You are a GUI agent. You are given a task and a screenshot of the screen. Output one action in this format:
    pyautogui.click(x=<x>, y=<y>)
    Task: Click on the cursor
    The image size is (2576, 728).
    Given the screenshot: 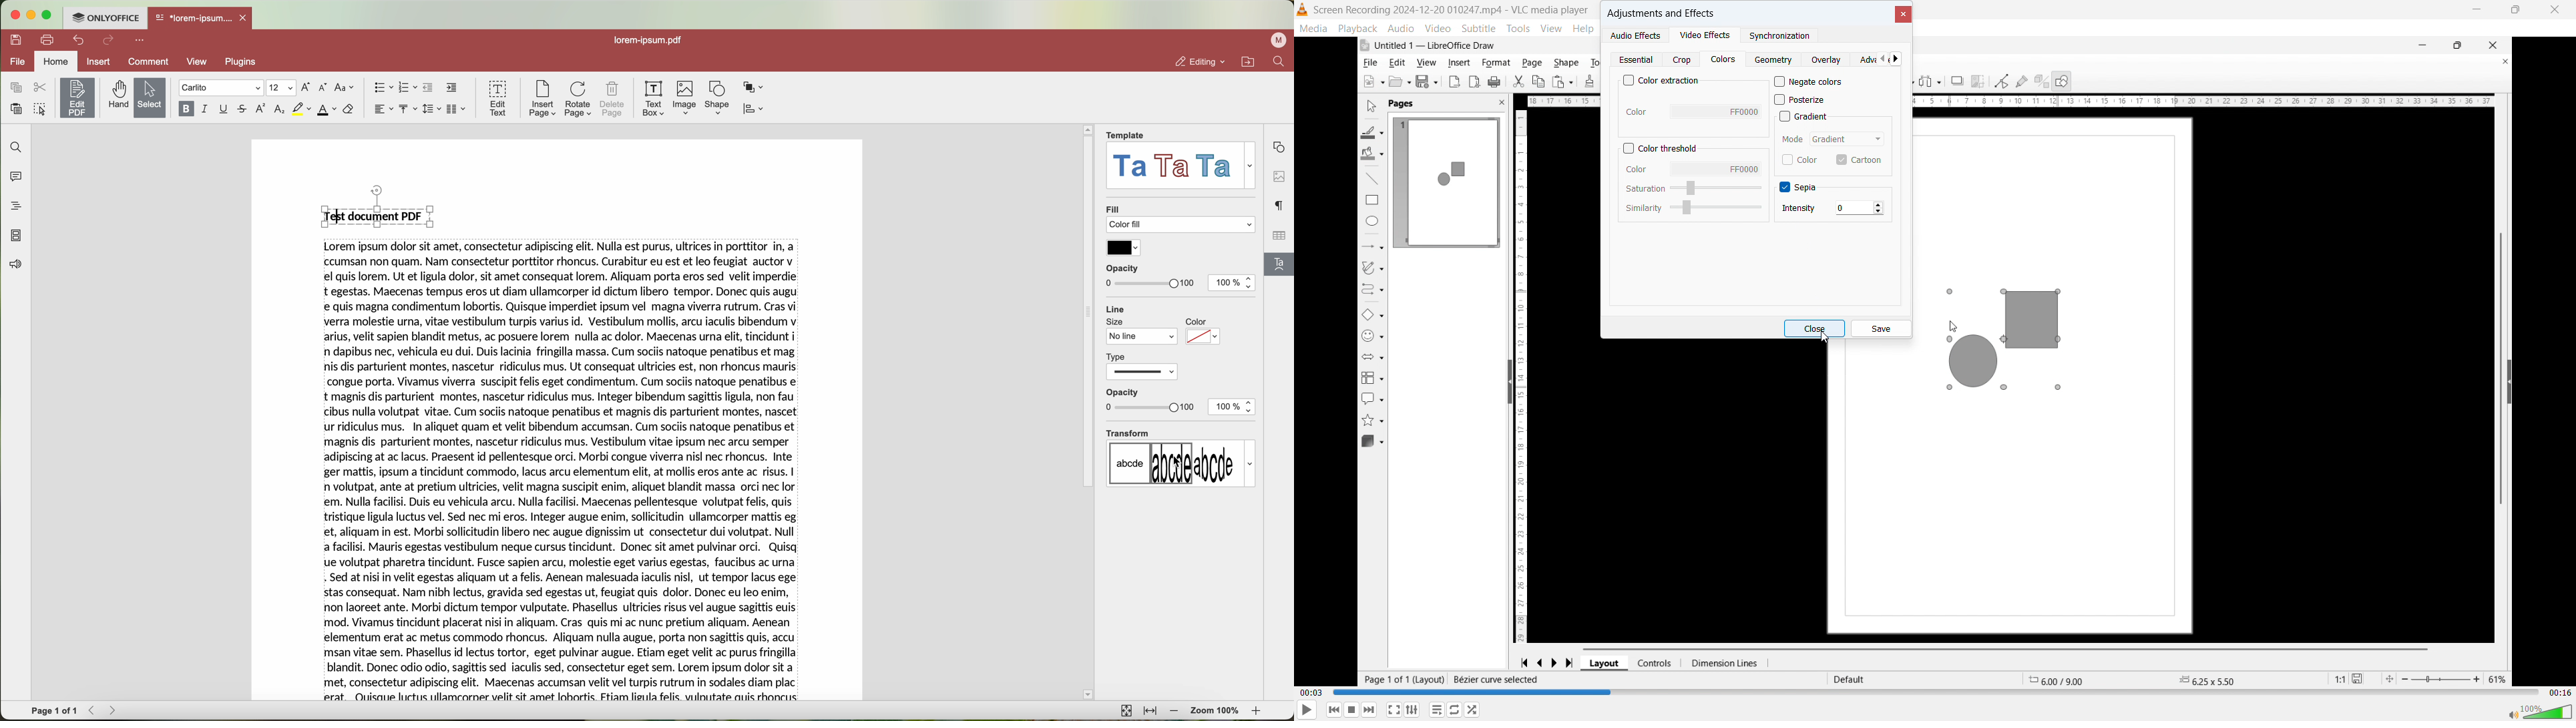 What is the action you would take?
    pyautogui.click(x=1175, y=463)
    